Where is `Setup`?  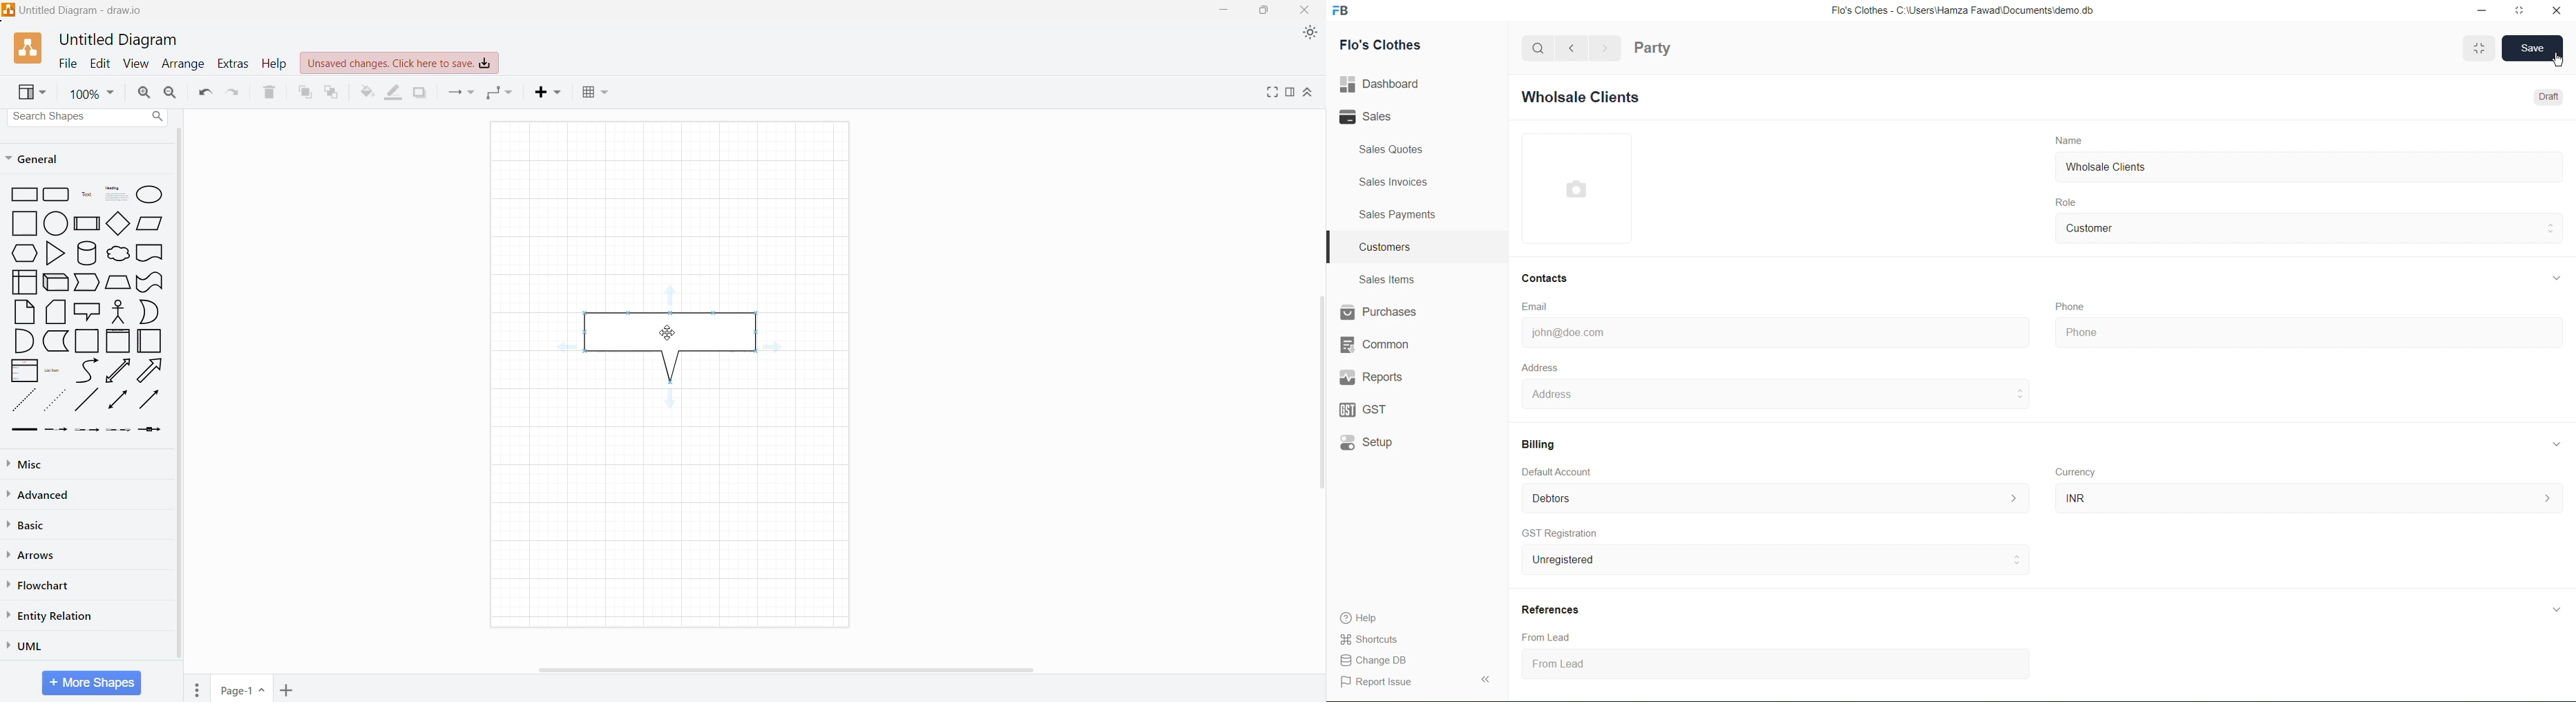 Setup is located at coordinates (1367, 443).